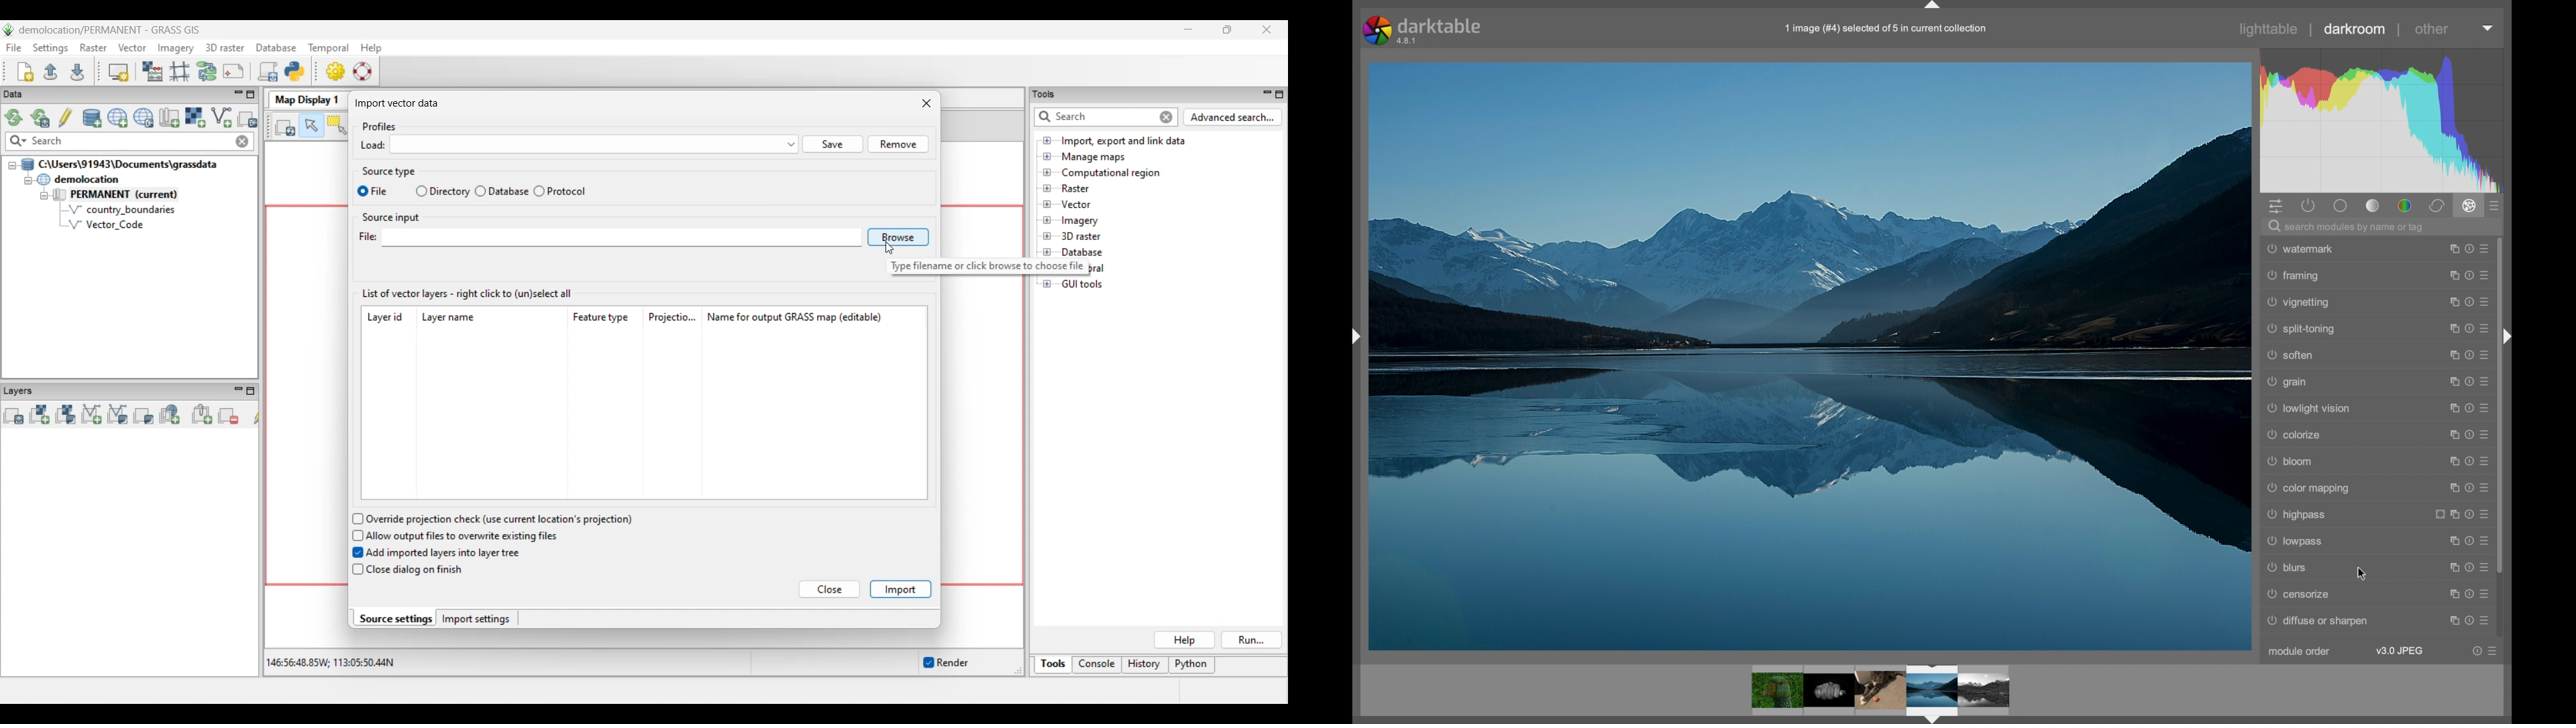 This screenshot has width=2576, height=728. I want to click on maximize, so click(2451, 541).